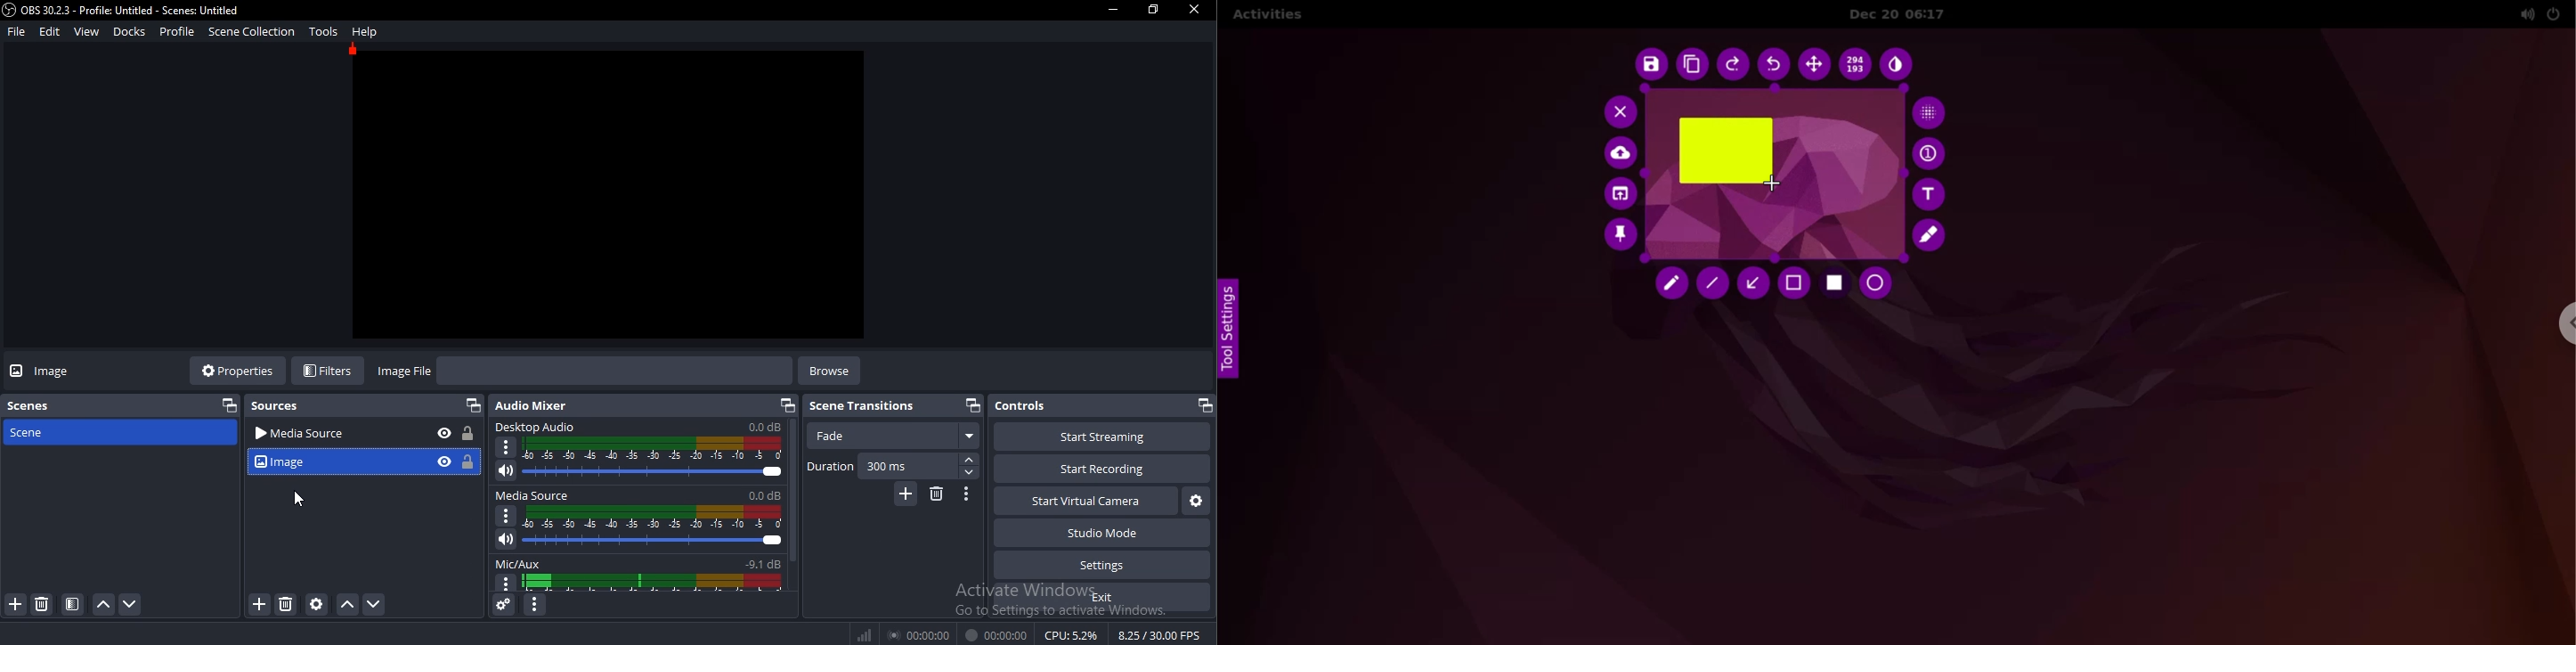 This screenshot has width=2576, height=672. Describe the element at coordinates (1096, 566) in the screenshot. I see `settings` at that location.